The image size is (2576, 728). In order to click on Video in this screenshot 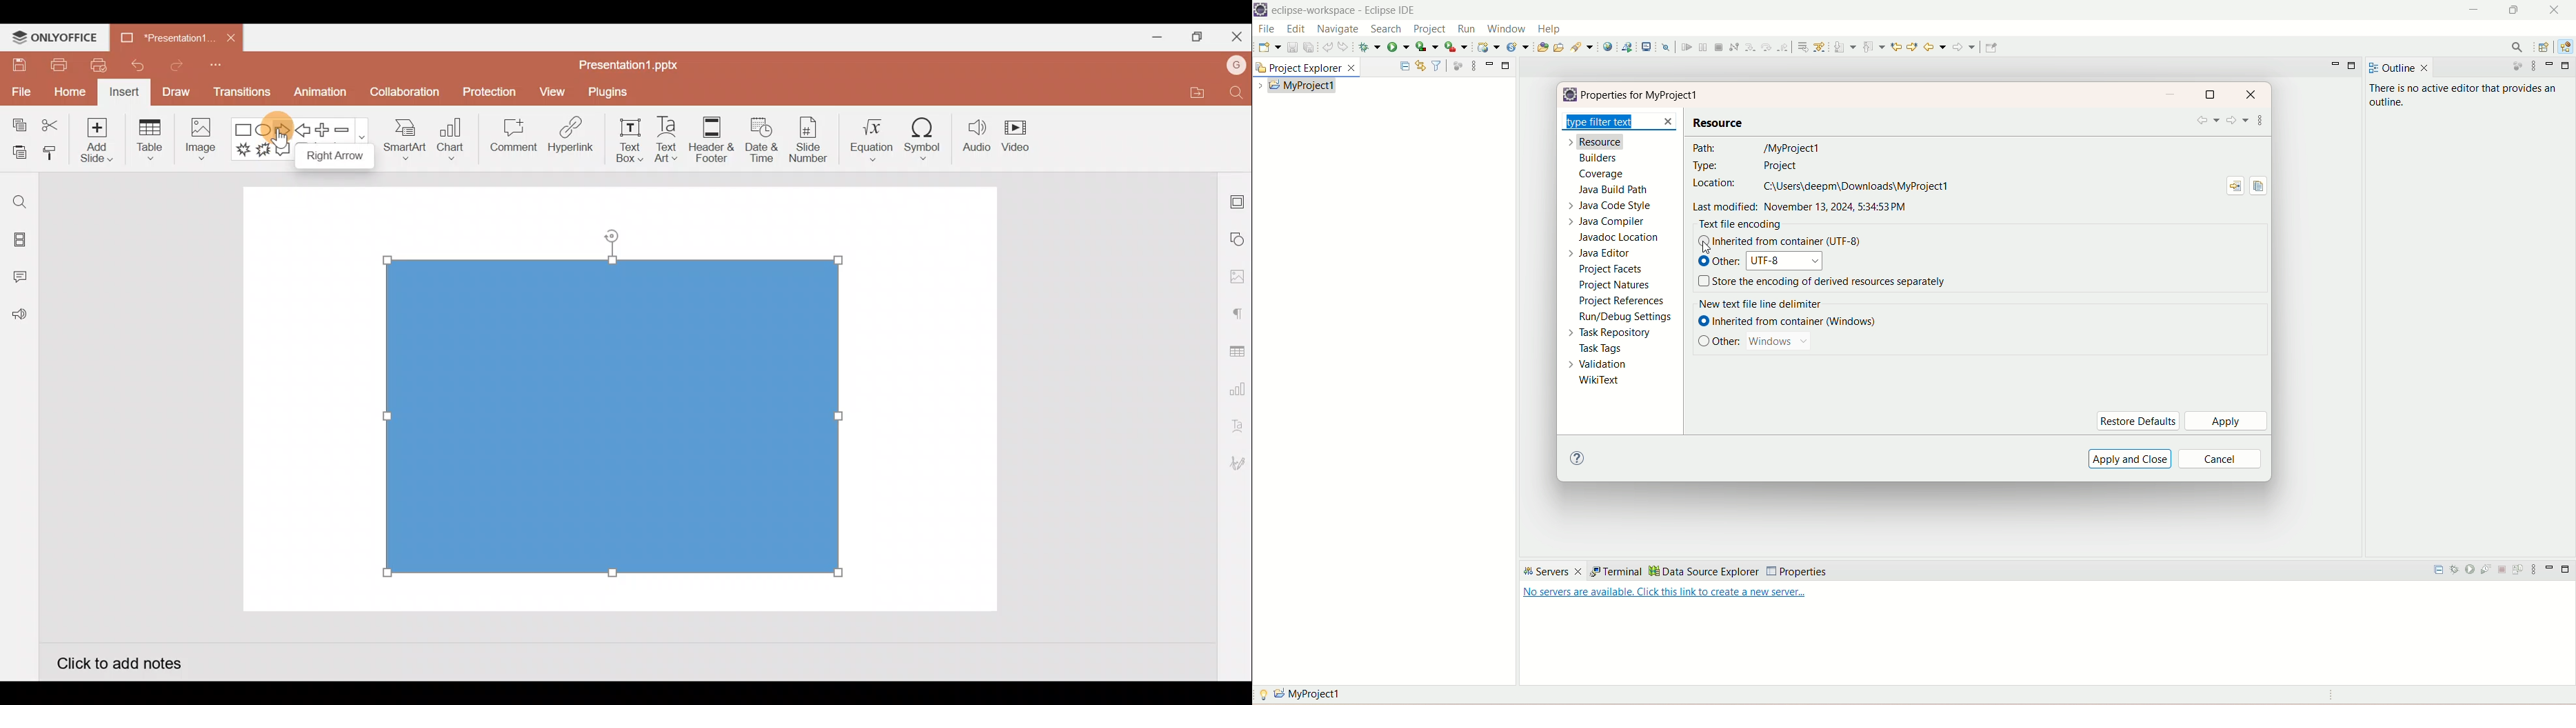, I will do `click(1018, 133)`.